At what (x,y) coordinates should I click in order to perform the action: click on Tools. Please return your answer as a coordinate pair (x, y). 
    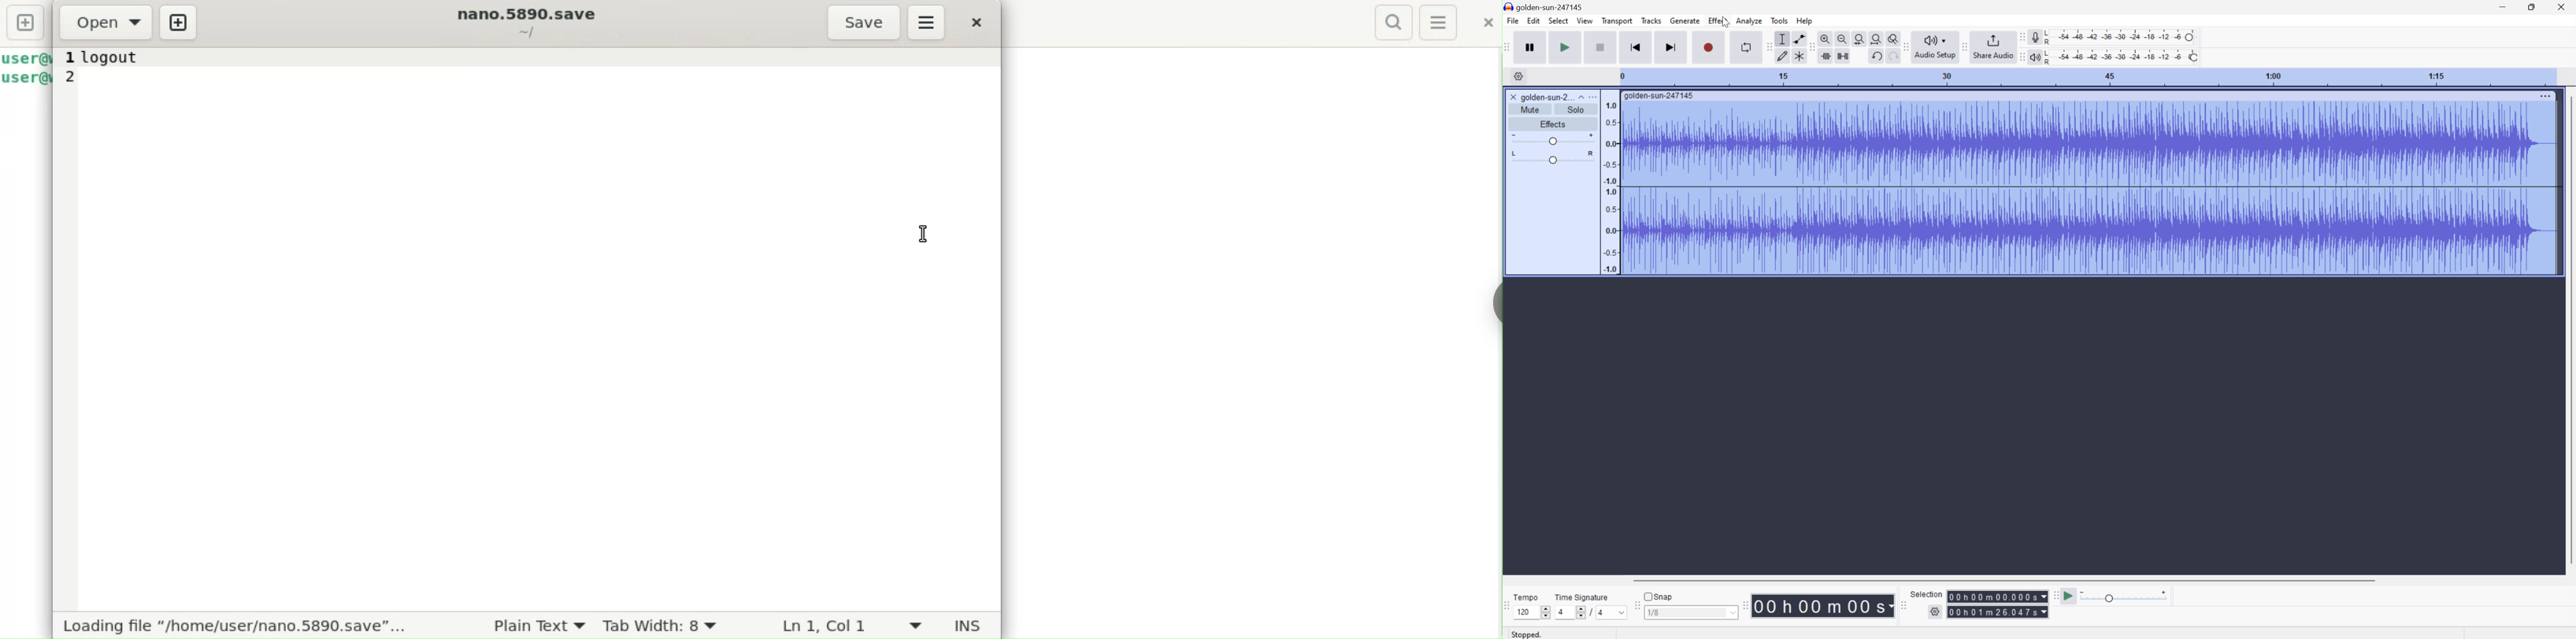
    Looking at the image, I should click on (1779, 20).